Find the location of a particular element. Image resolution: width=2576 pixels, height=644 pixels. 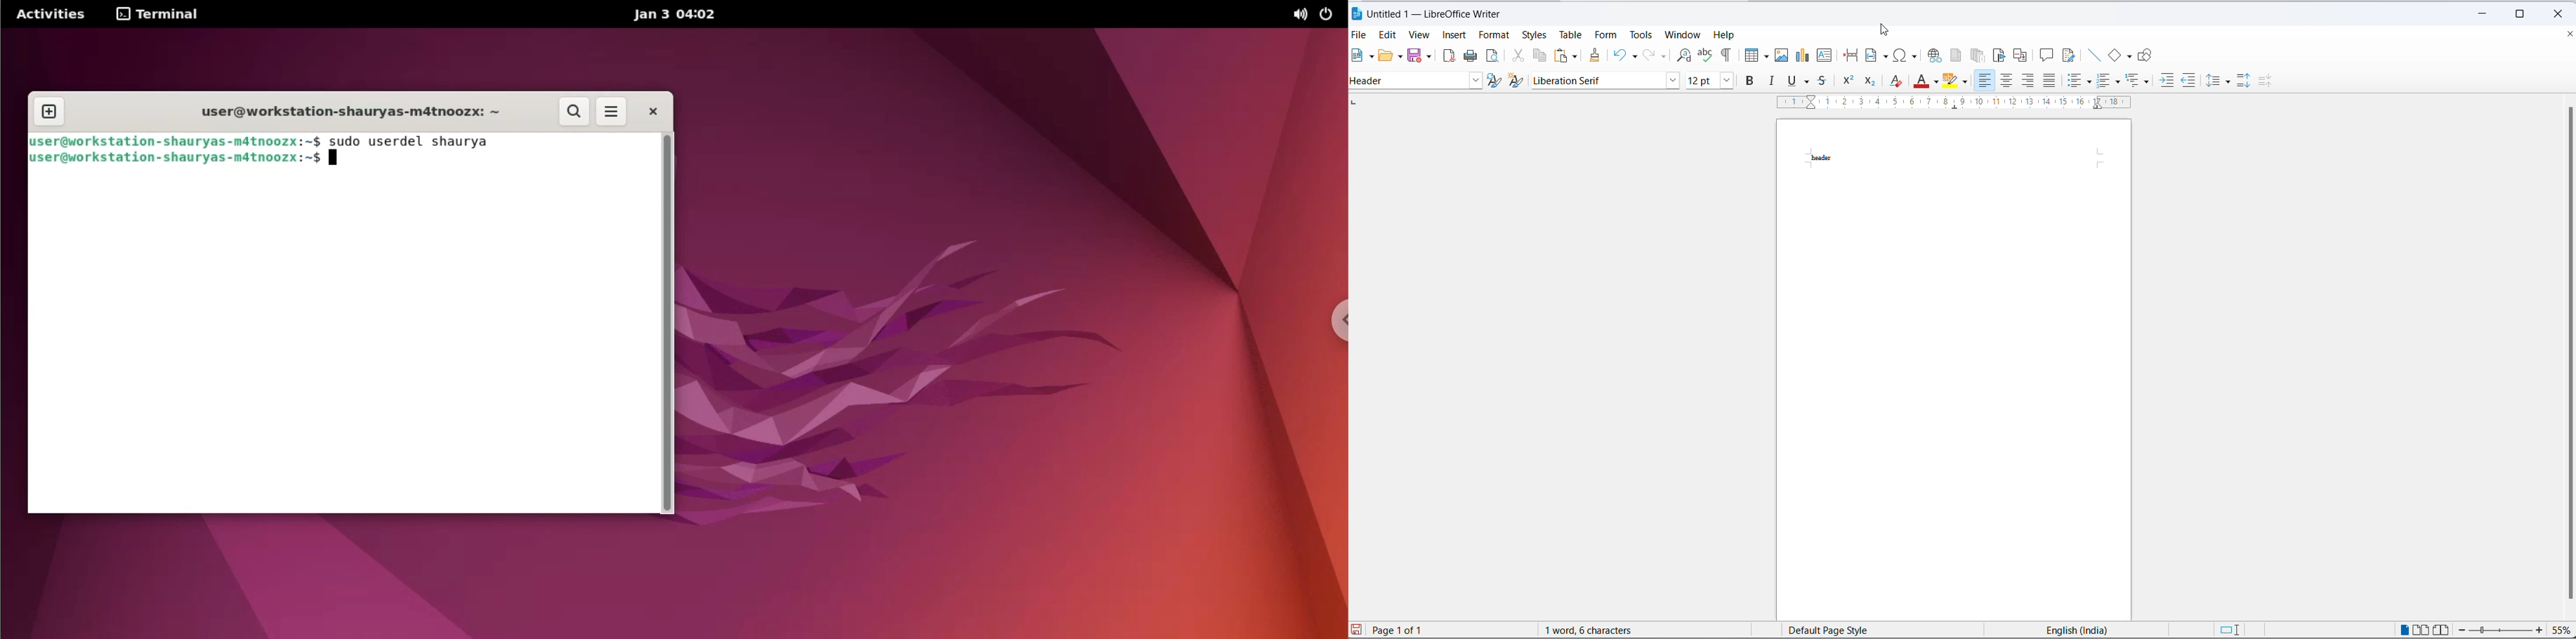

scaling is located at coordinates (1965, 106).